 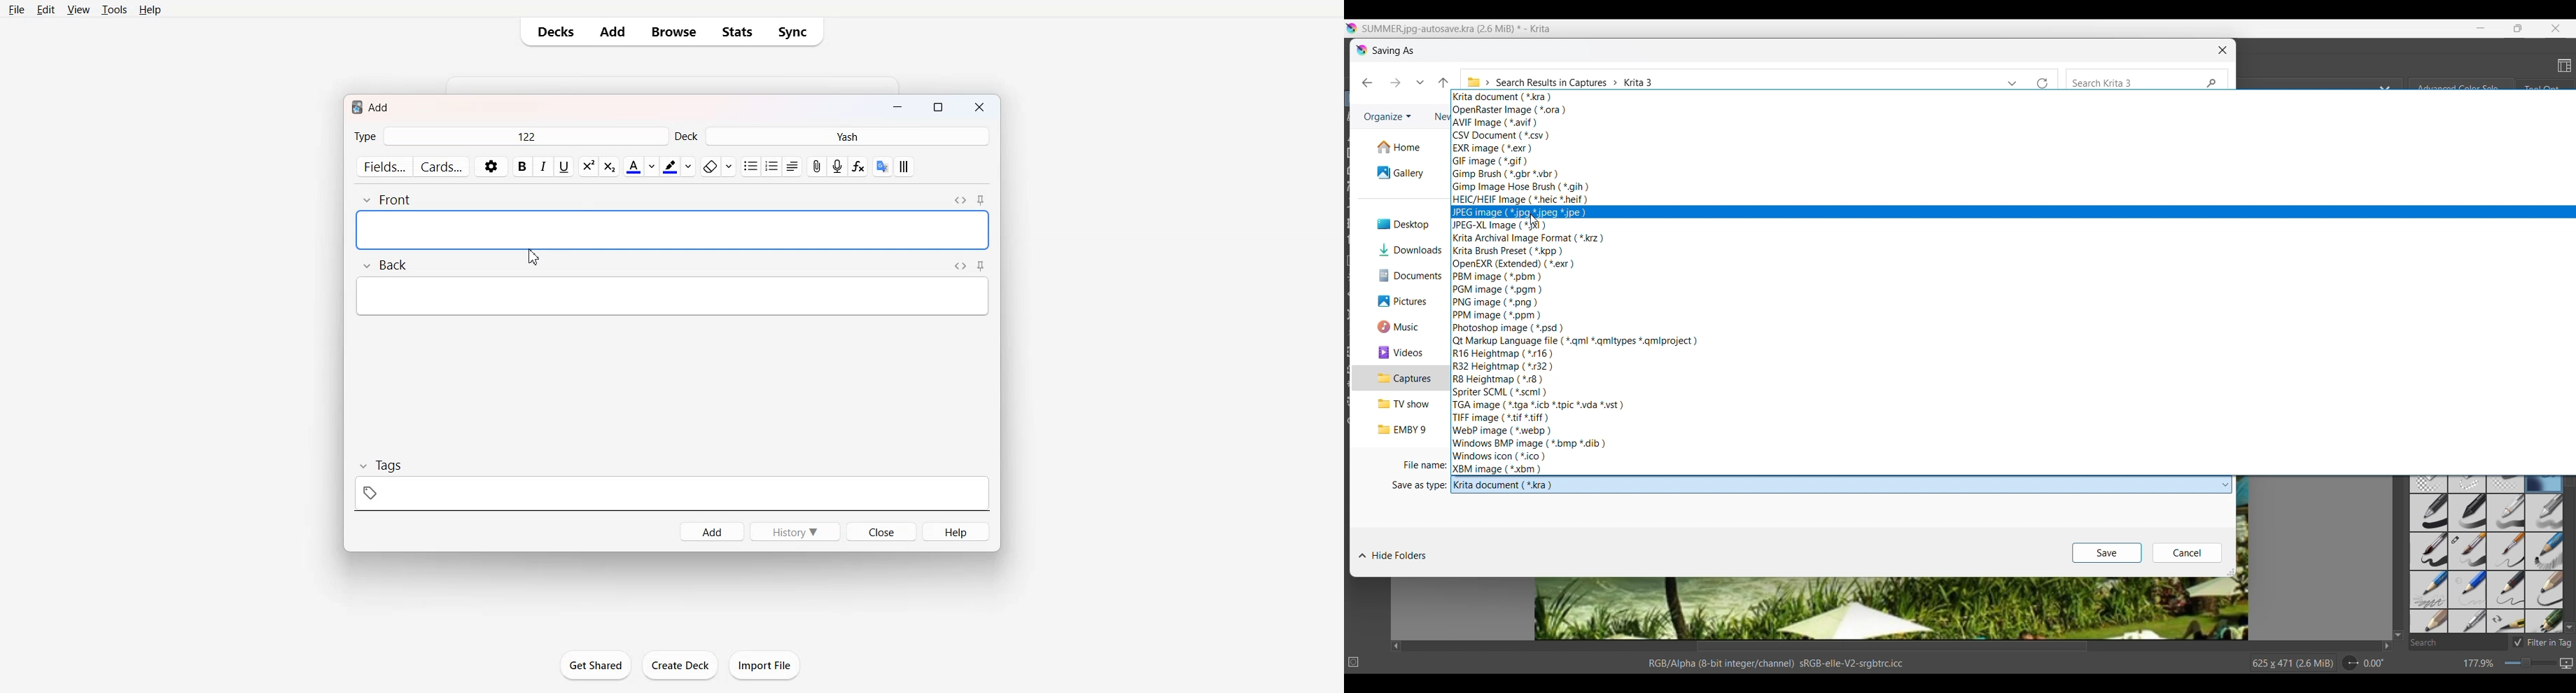 I want to click on Help, so click(x=956, y=531).